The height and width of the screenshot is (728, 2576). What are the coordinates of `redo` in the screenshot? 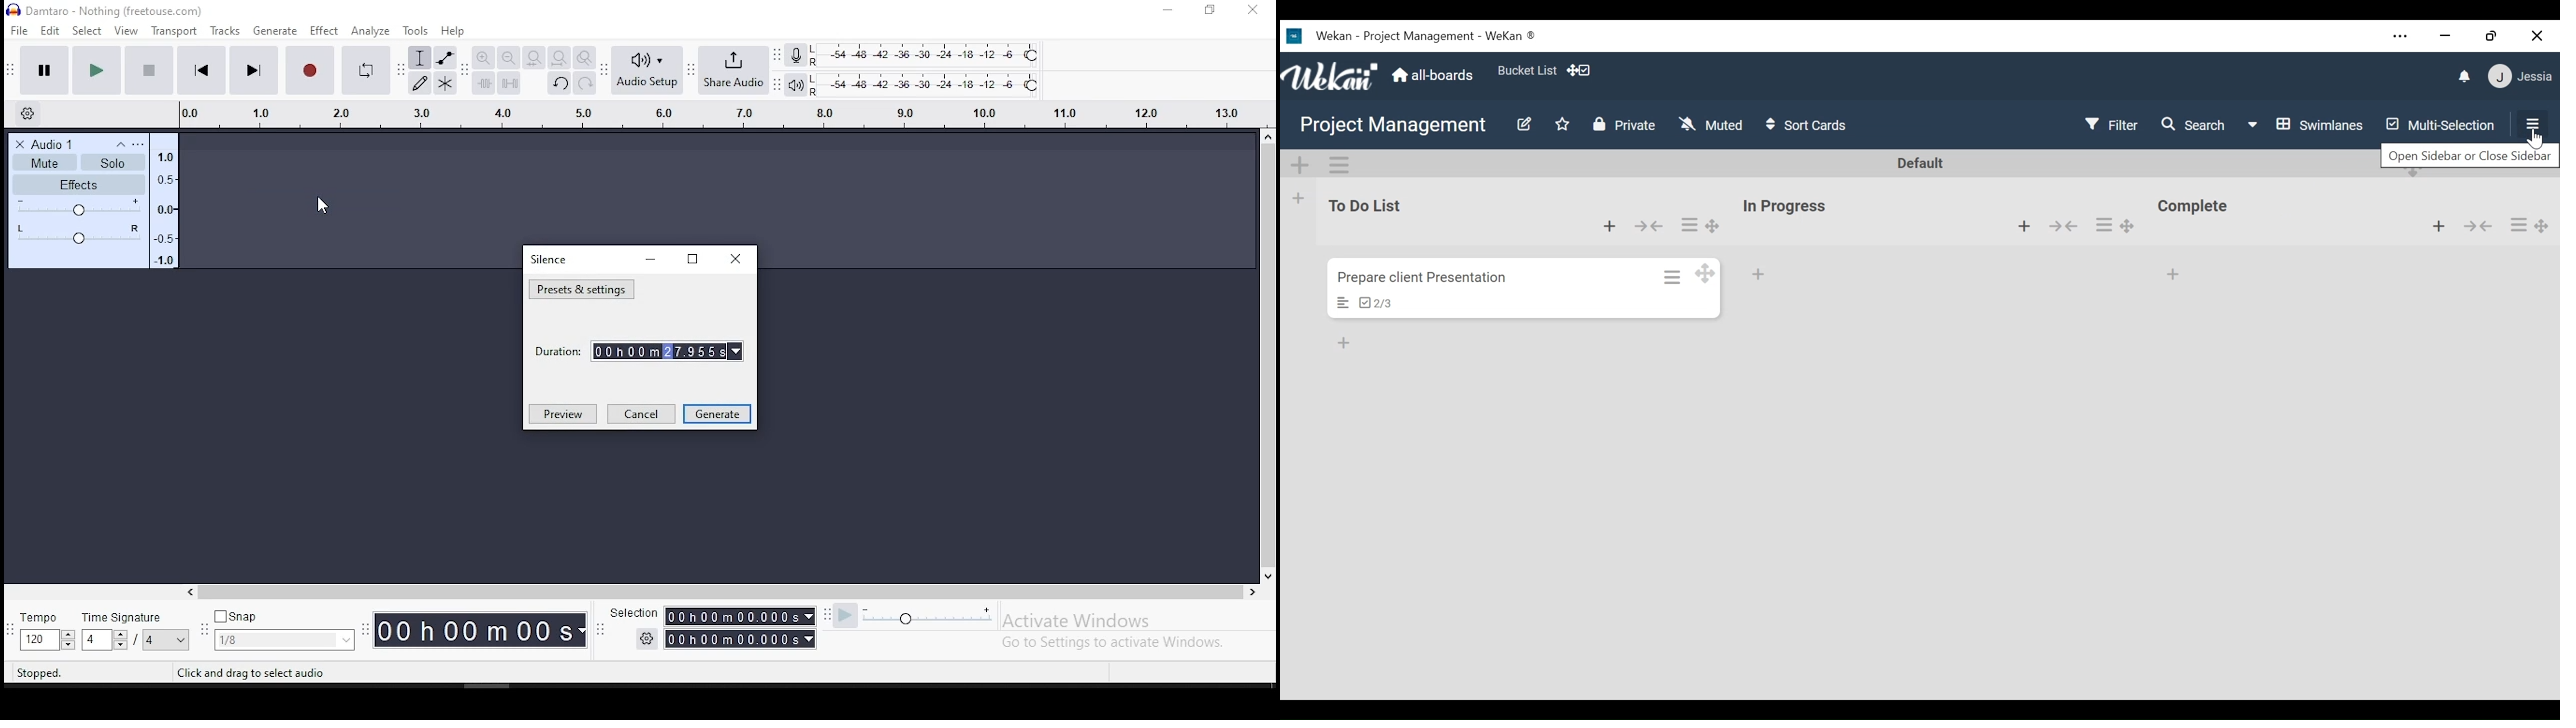 It's located at (585, 83).